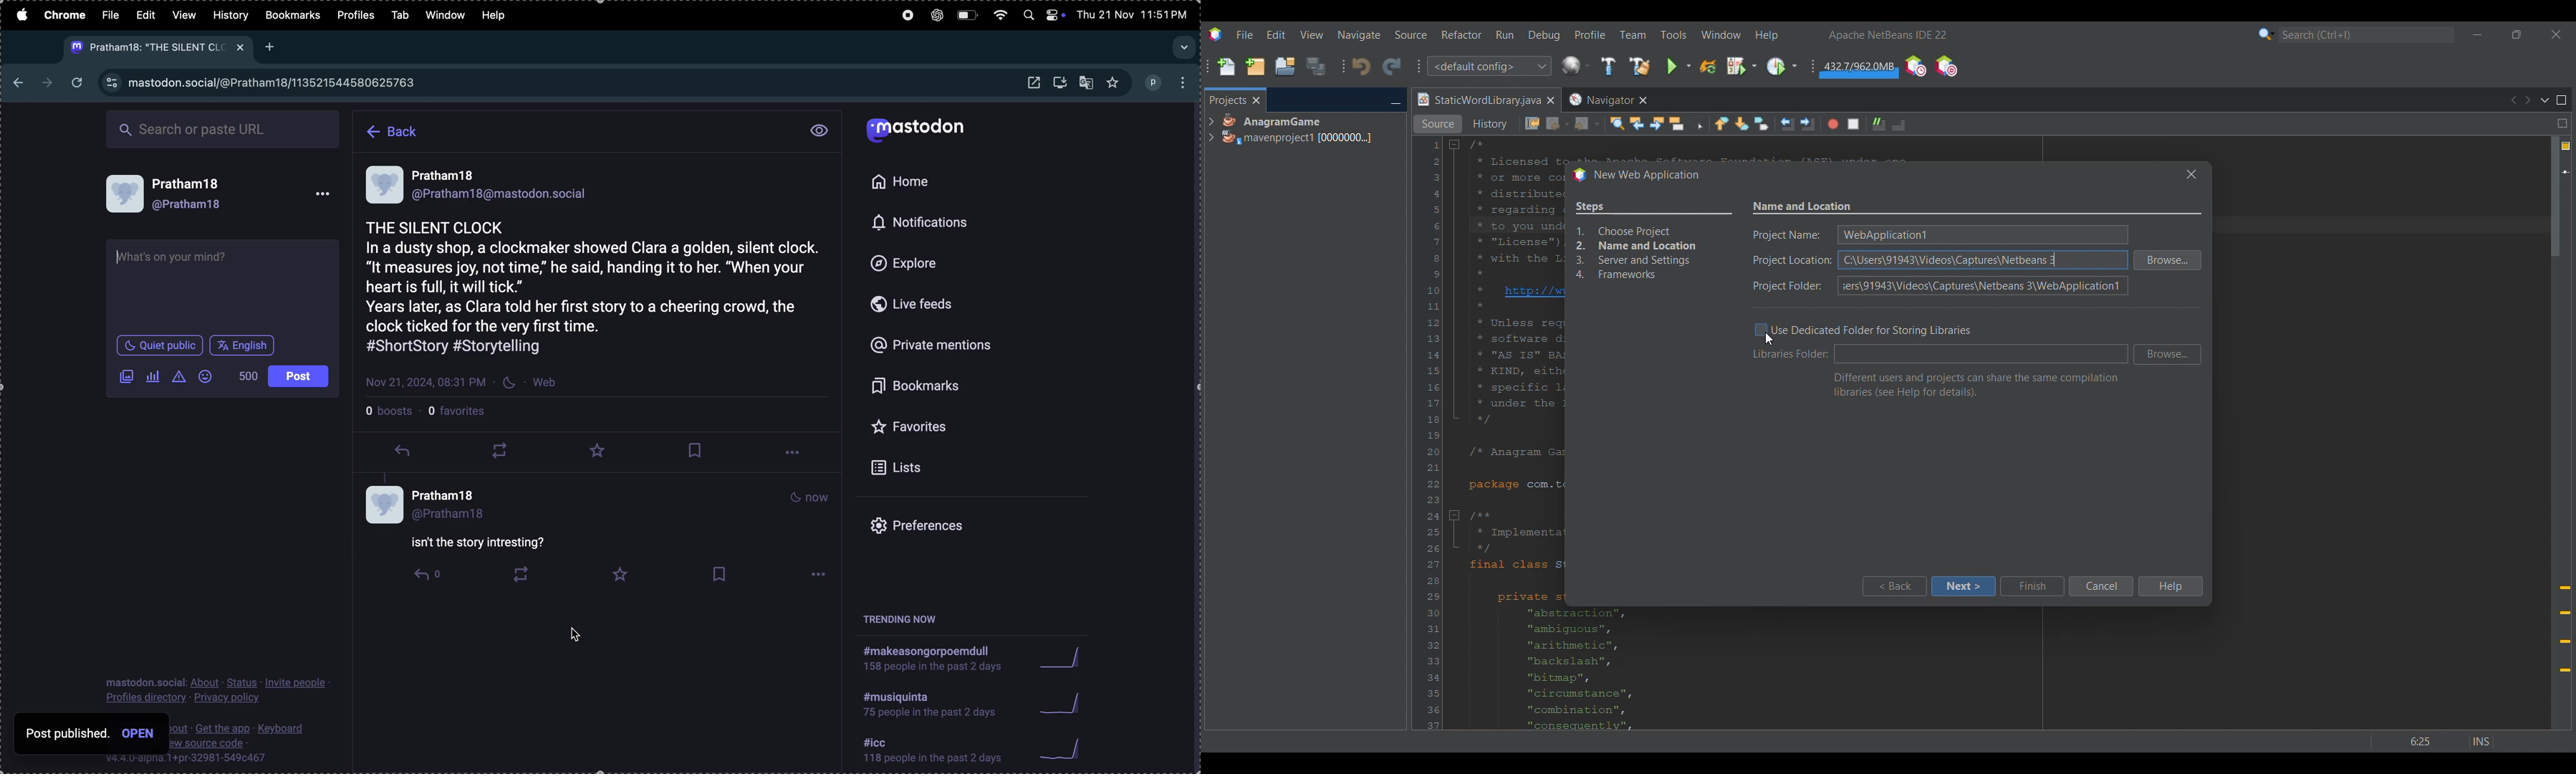  Describe the element at coordinates (179, 379) in the screenshot. I see `content warning` at that location.